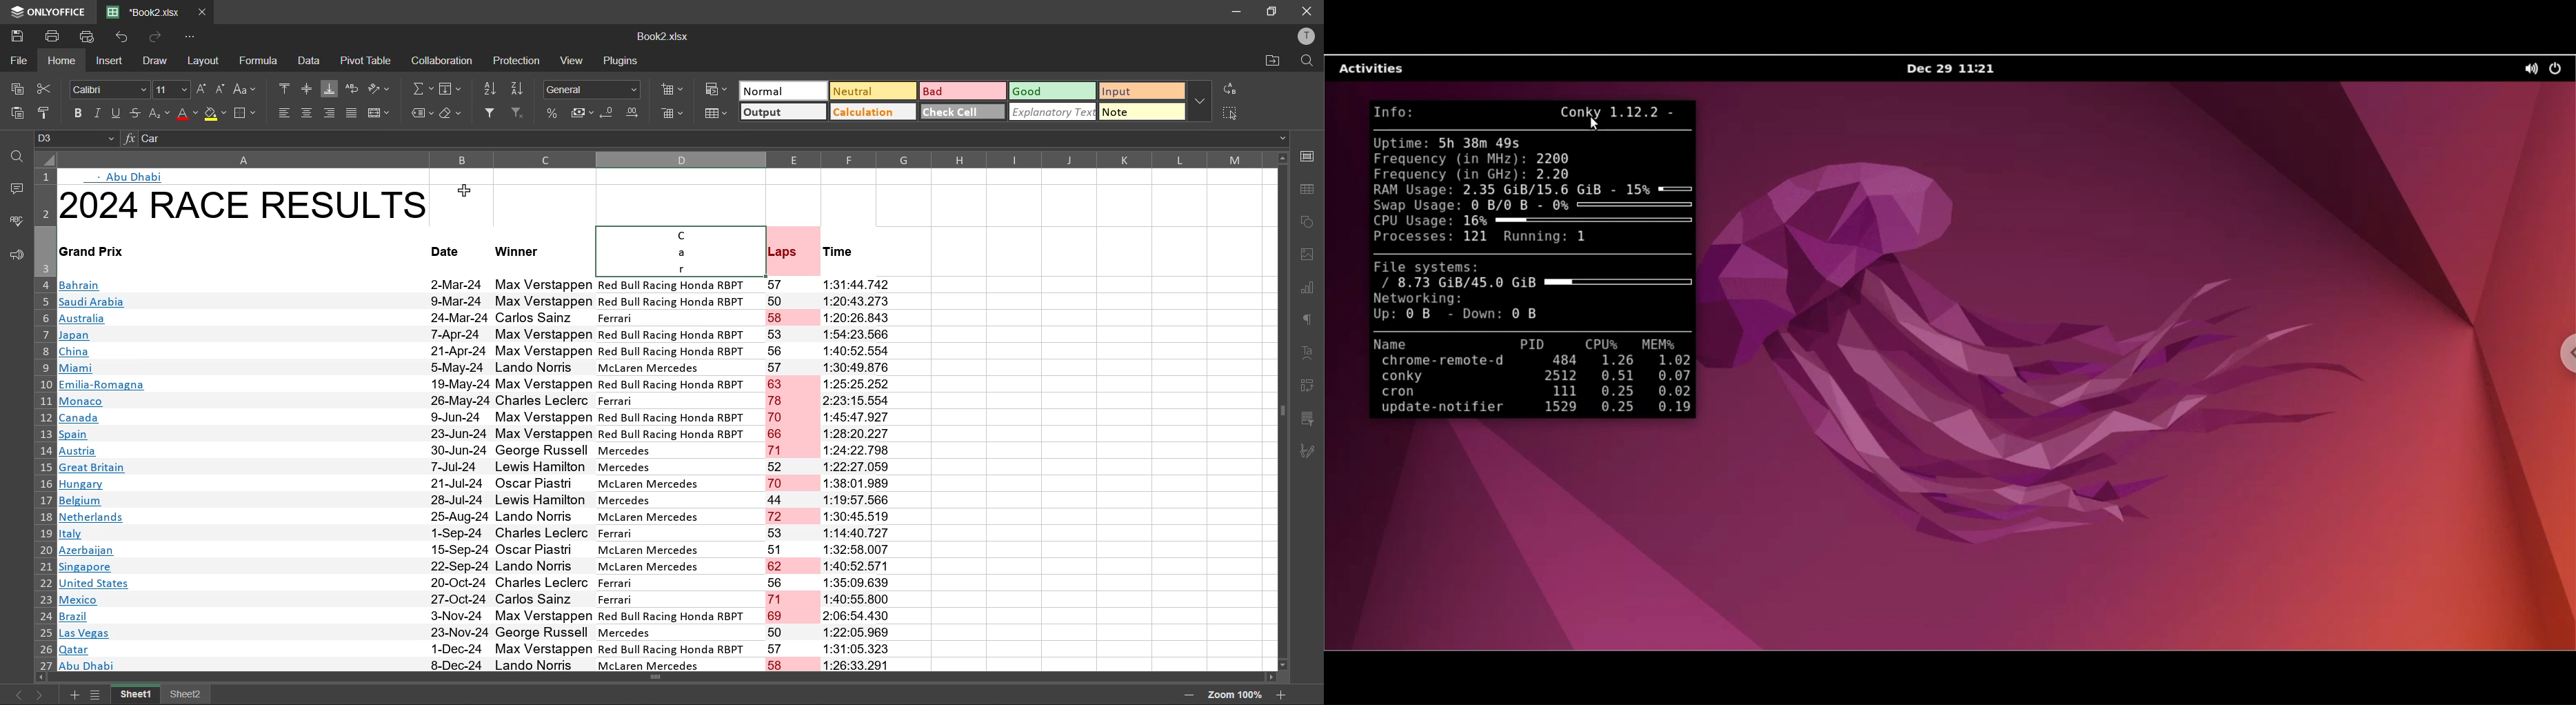 Image resolution: width=2576 pixels, height=728 pixels. I want to click on replace, so click(1234, 88).